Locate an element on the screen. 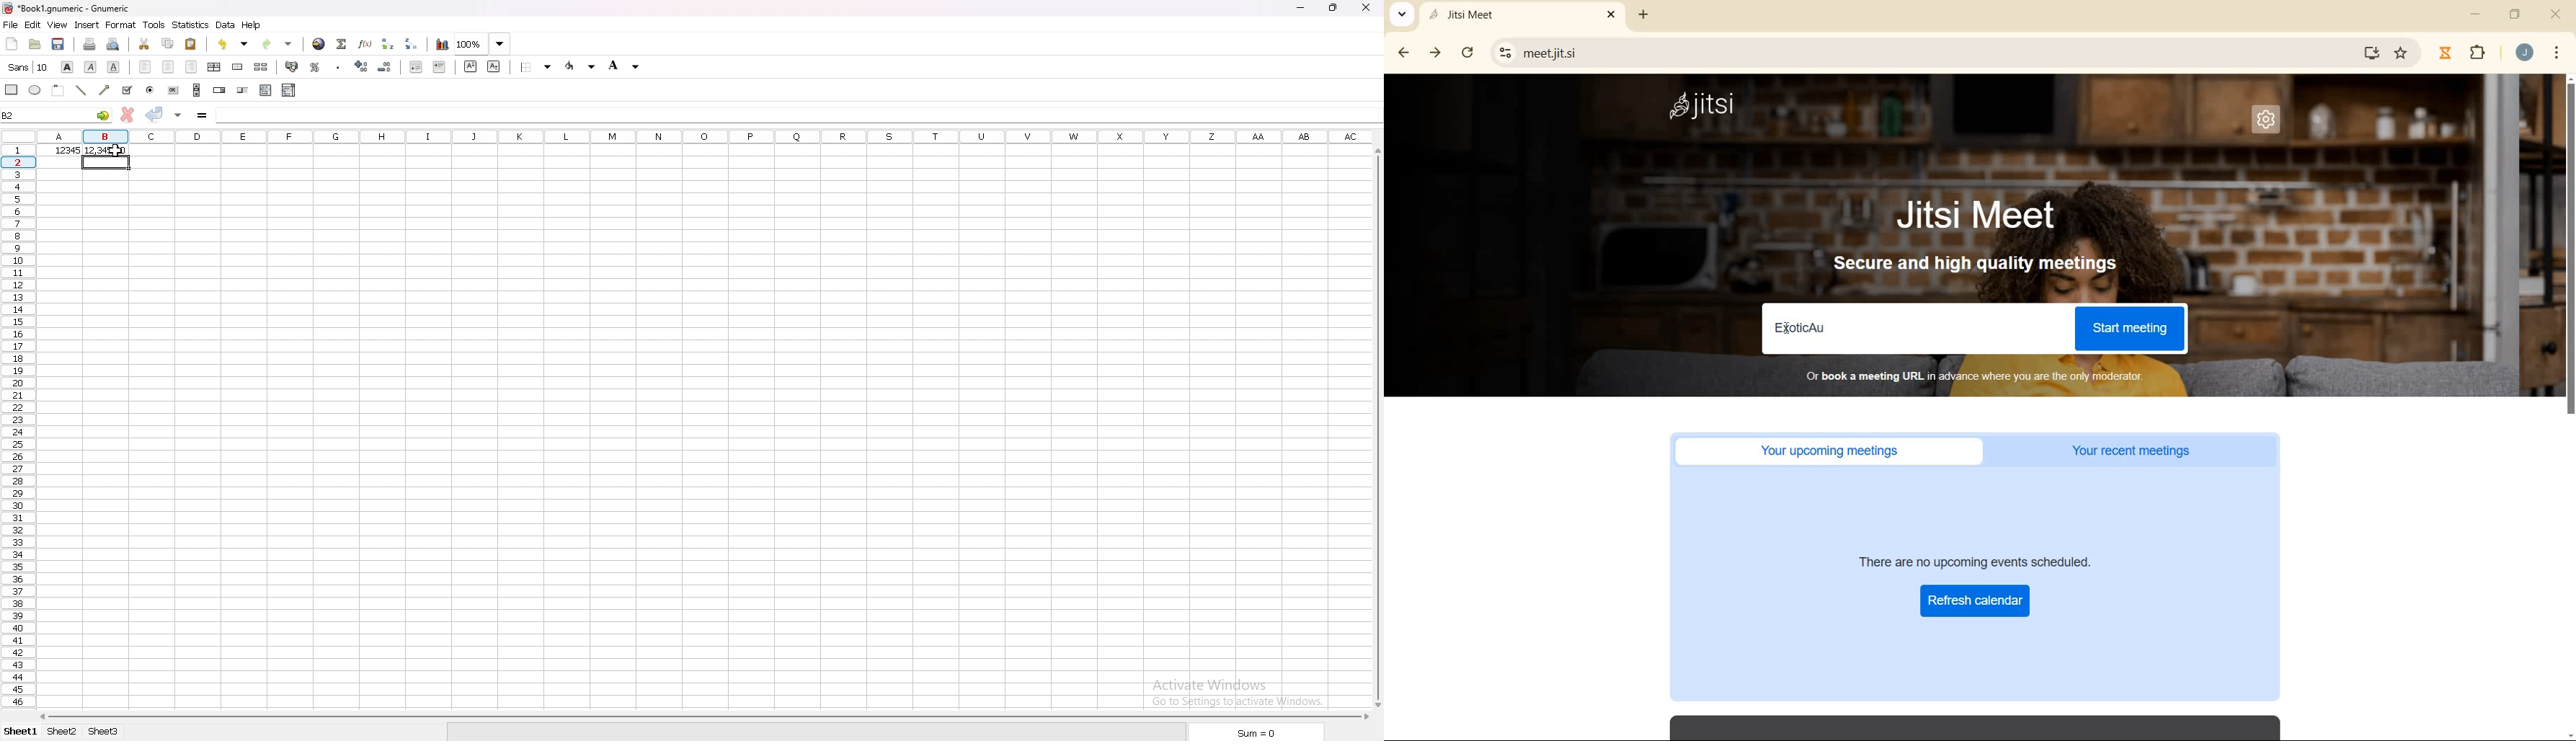 The width and height of the screenshot is (2576, 756). start meeting is located at coordinates (2129, 326).